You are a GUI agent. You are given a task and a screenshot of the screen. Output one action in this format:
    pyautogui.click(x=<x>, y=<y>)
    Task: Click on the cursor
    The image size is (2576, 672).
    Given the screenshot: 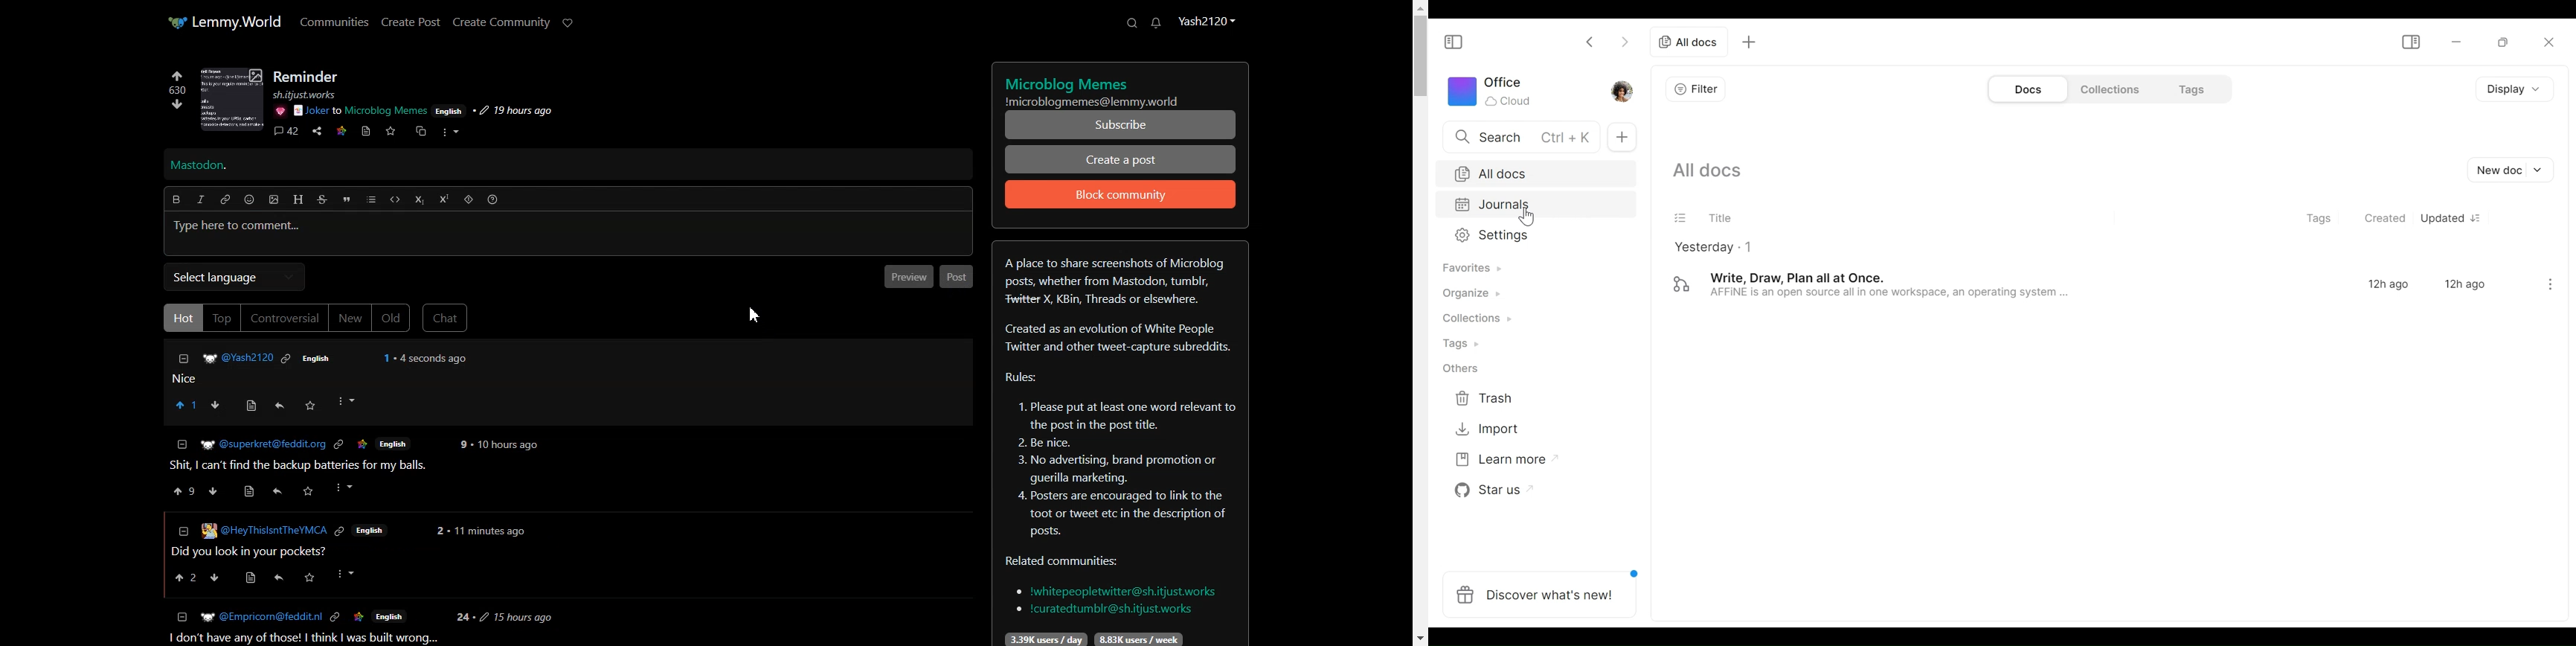 What is the action you would take?
    pyautogui.click(x=1527, y=218)
    